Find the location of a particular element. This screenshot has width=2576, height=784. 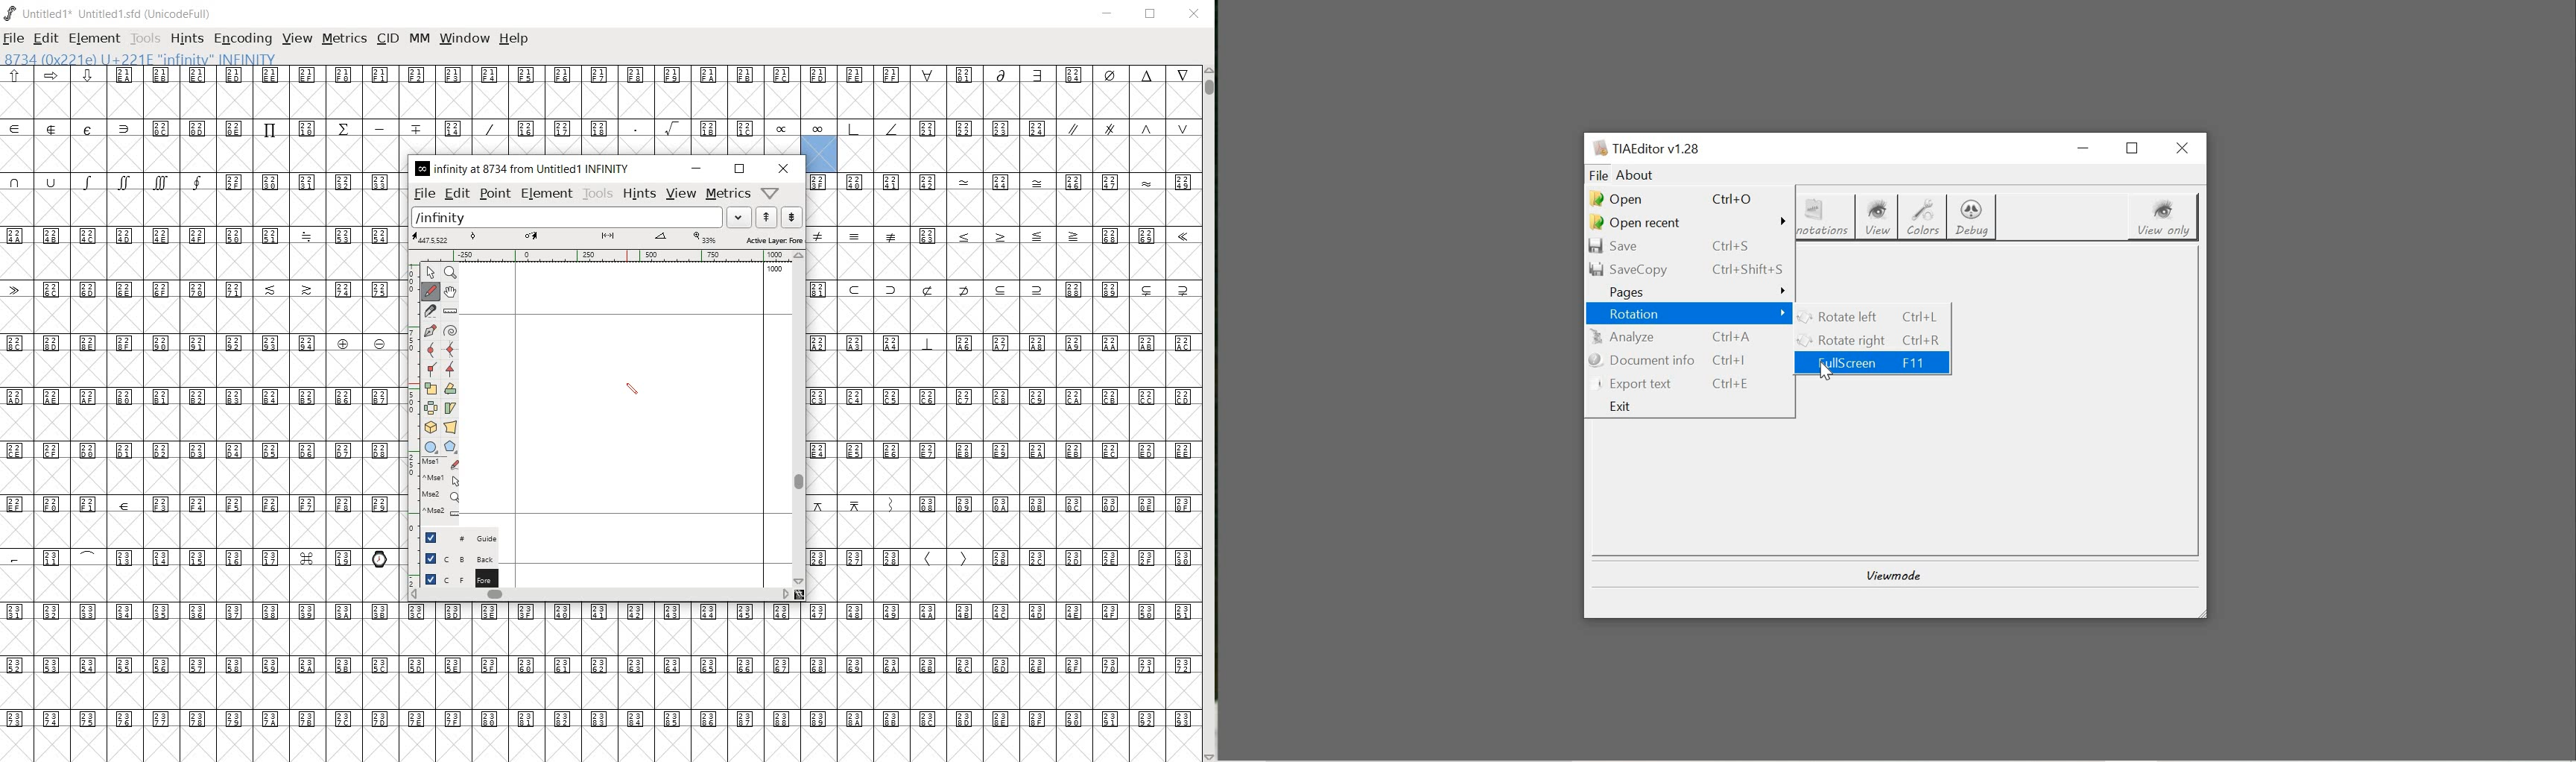

cut splines in two is located at coordinates (429, 309).